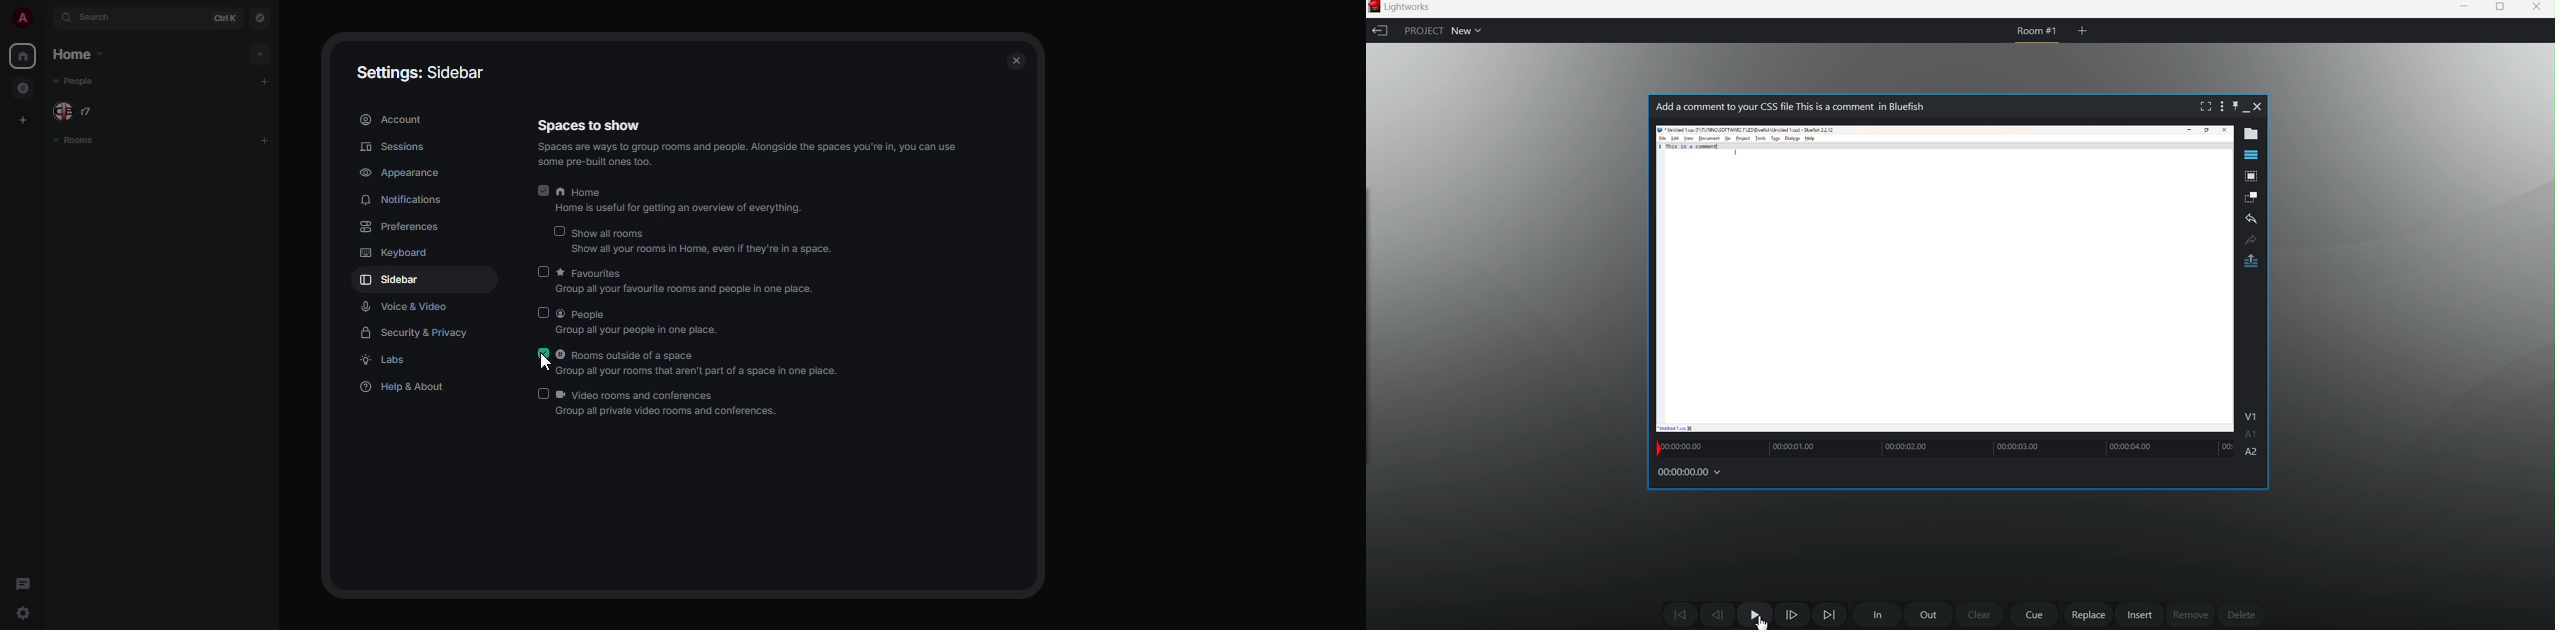 The height and width of the screenshot is (644, 2576). I want to click on cursor, so click(1759, 621).